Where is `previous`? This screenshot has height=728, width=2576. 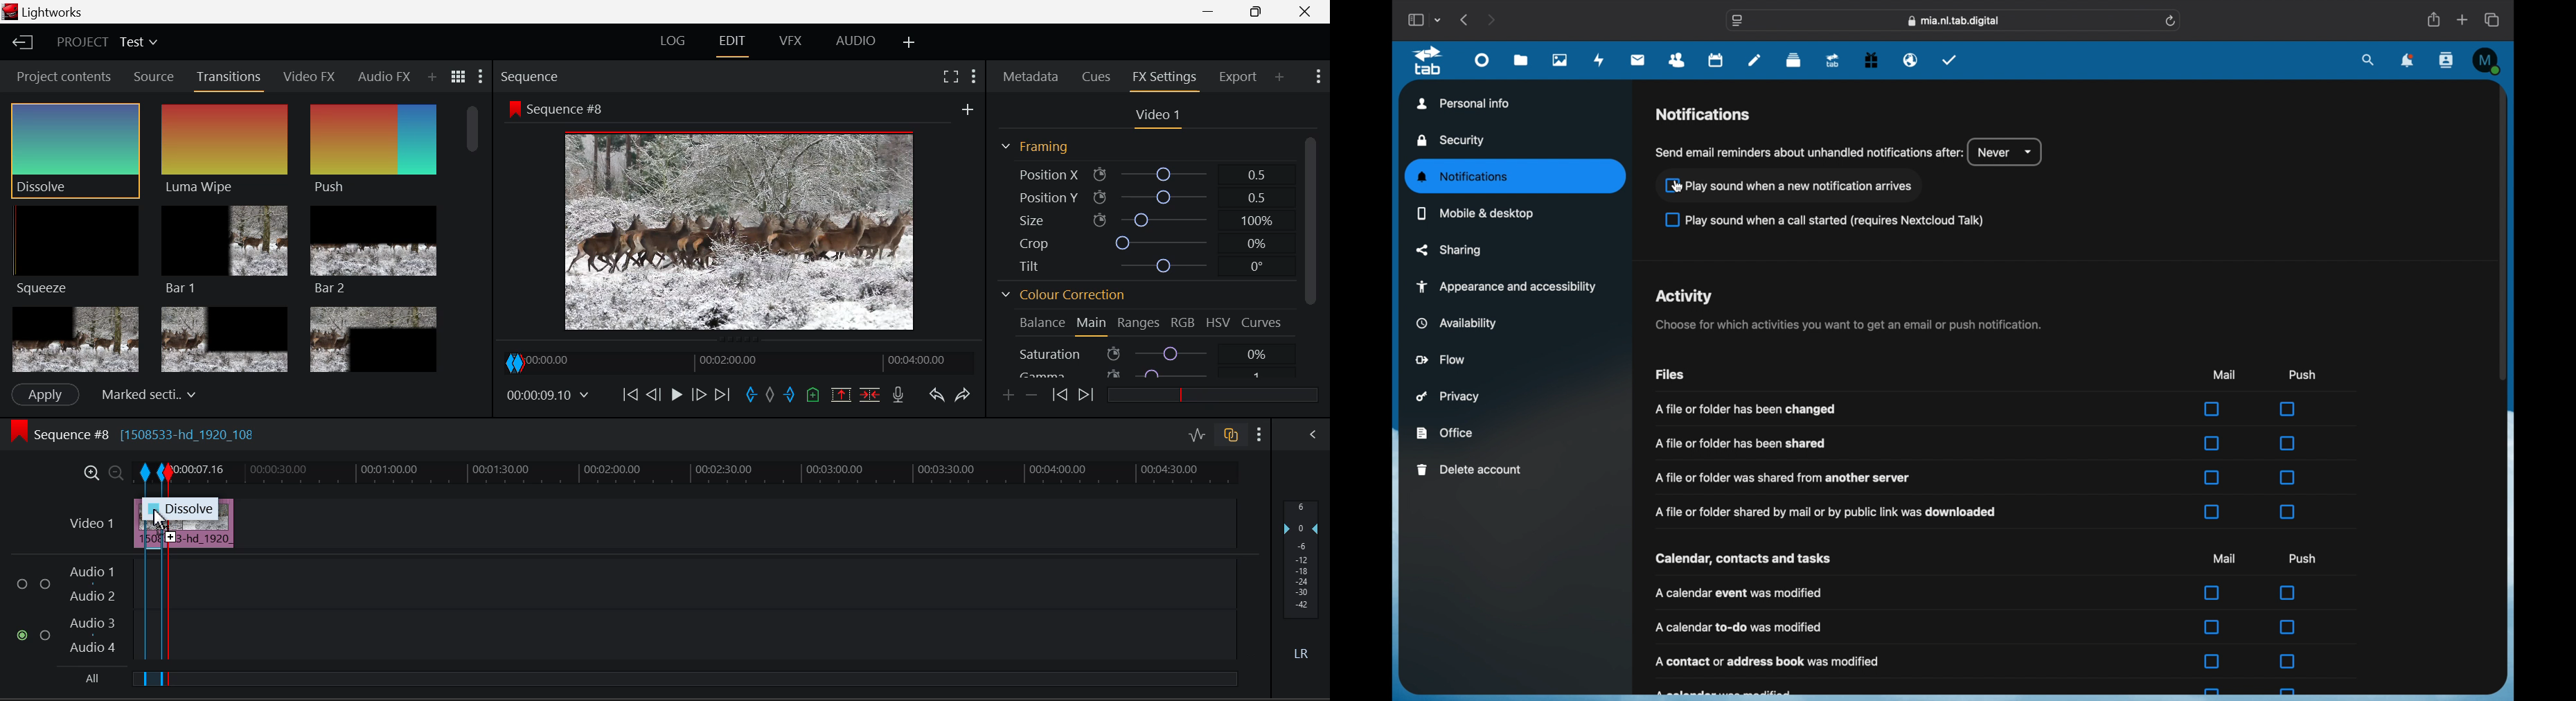 previous is located at coordinates (1466, 19).